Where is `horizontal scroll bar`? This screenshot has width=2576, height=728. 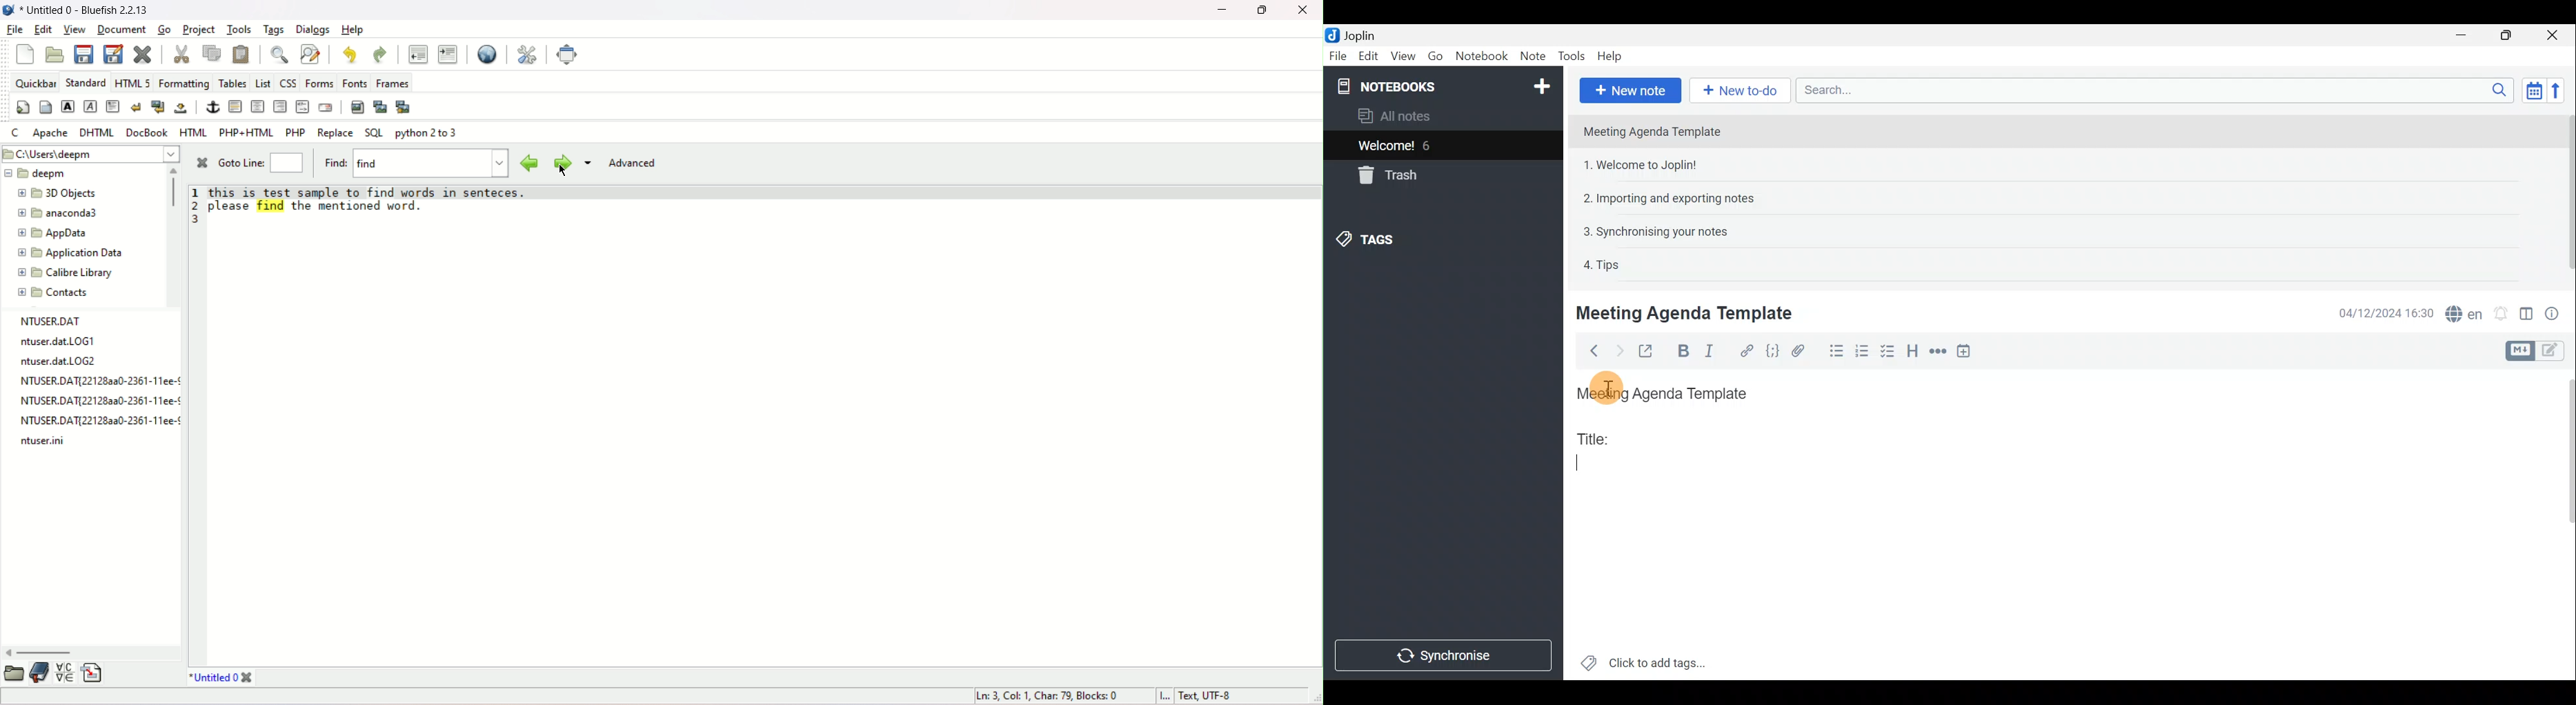 horizontal scroll bar is located at coordinates (45, 653).